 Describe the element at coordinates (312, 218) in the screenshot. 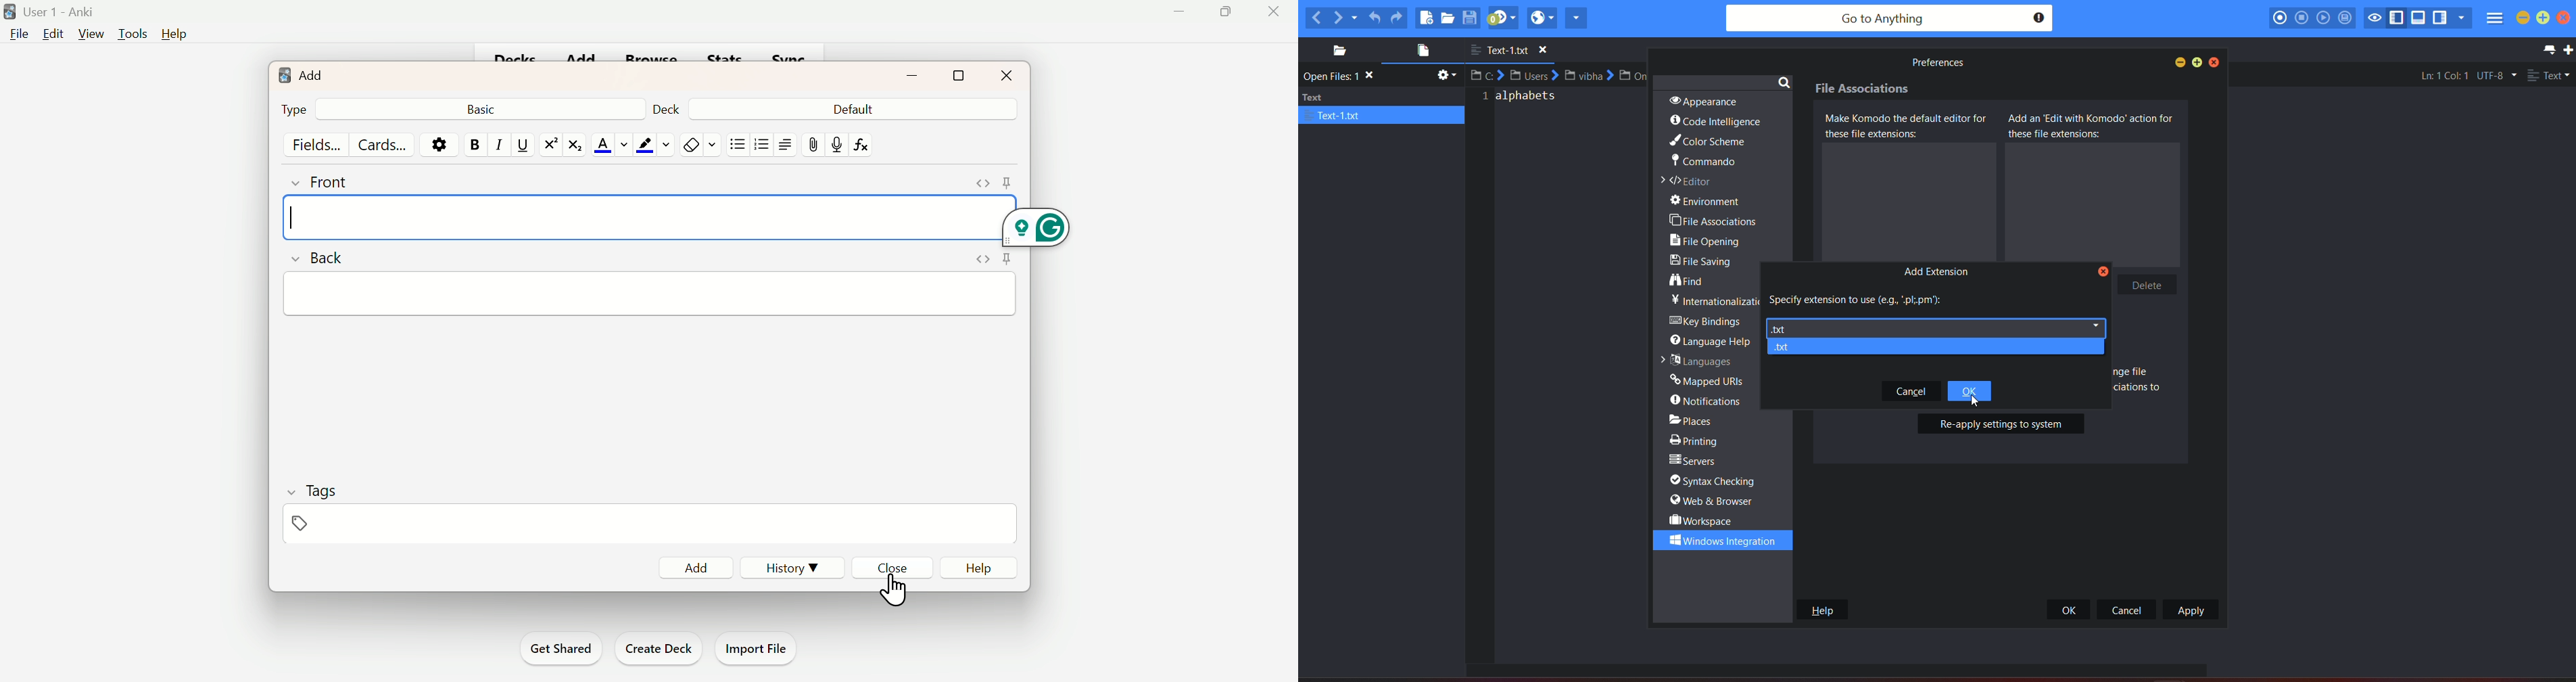

I see `Text cursor` at that location.